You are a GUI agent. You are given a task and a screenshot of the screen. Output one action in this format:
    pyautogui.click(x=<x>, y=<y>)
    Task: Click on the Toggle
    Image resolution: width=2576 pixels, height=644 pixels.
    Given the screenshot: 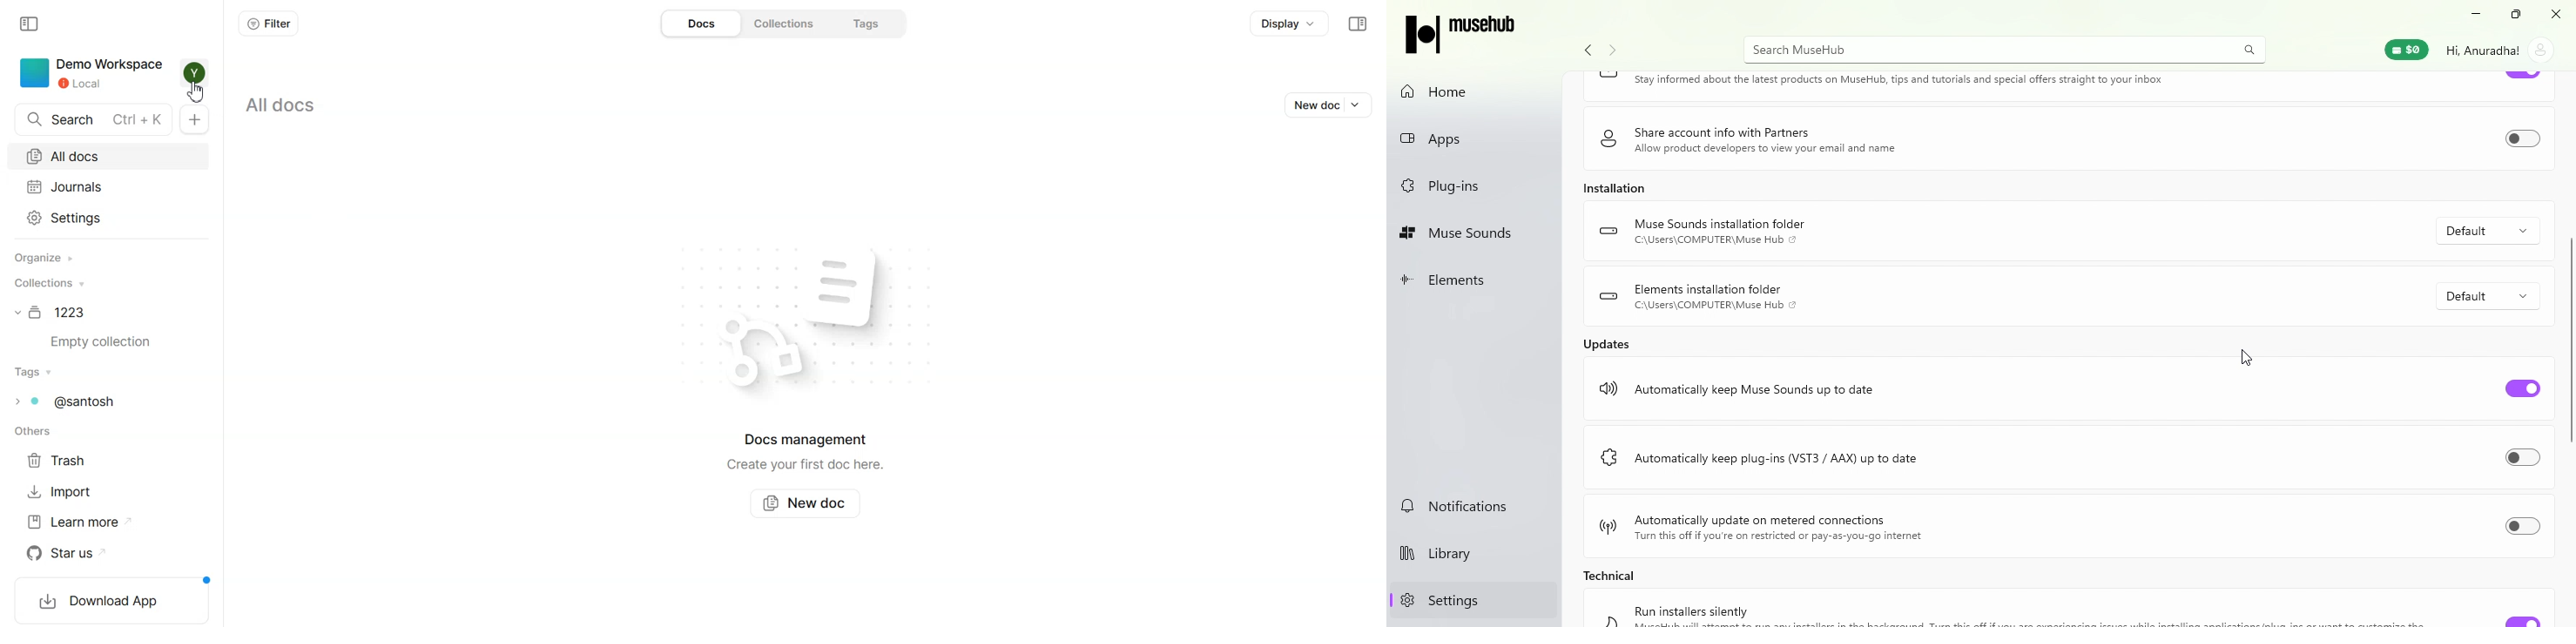 What is the action you would take?
    pyautogui.click(x=2522, y=525)
    